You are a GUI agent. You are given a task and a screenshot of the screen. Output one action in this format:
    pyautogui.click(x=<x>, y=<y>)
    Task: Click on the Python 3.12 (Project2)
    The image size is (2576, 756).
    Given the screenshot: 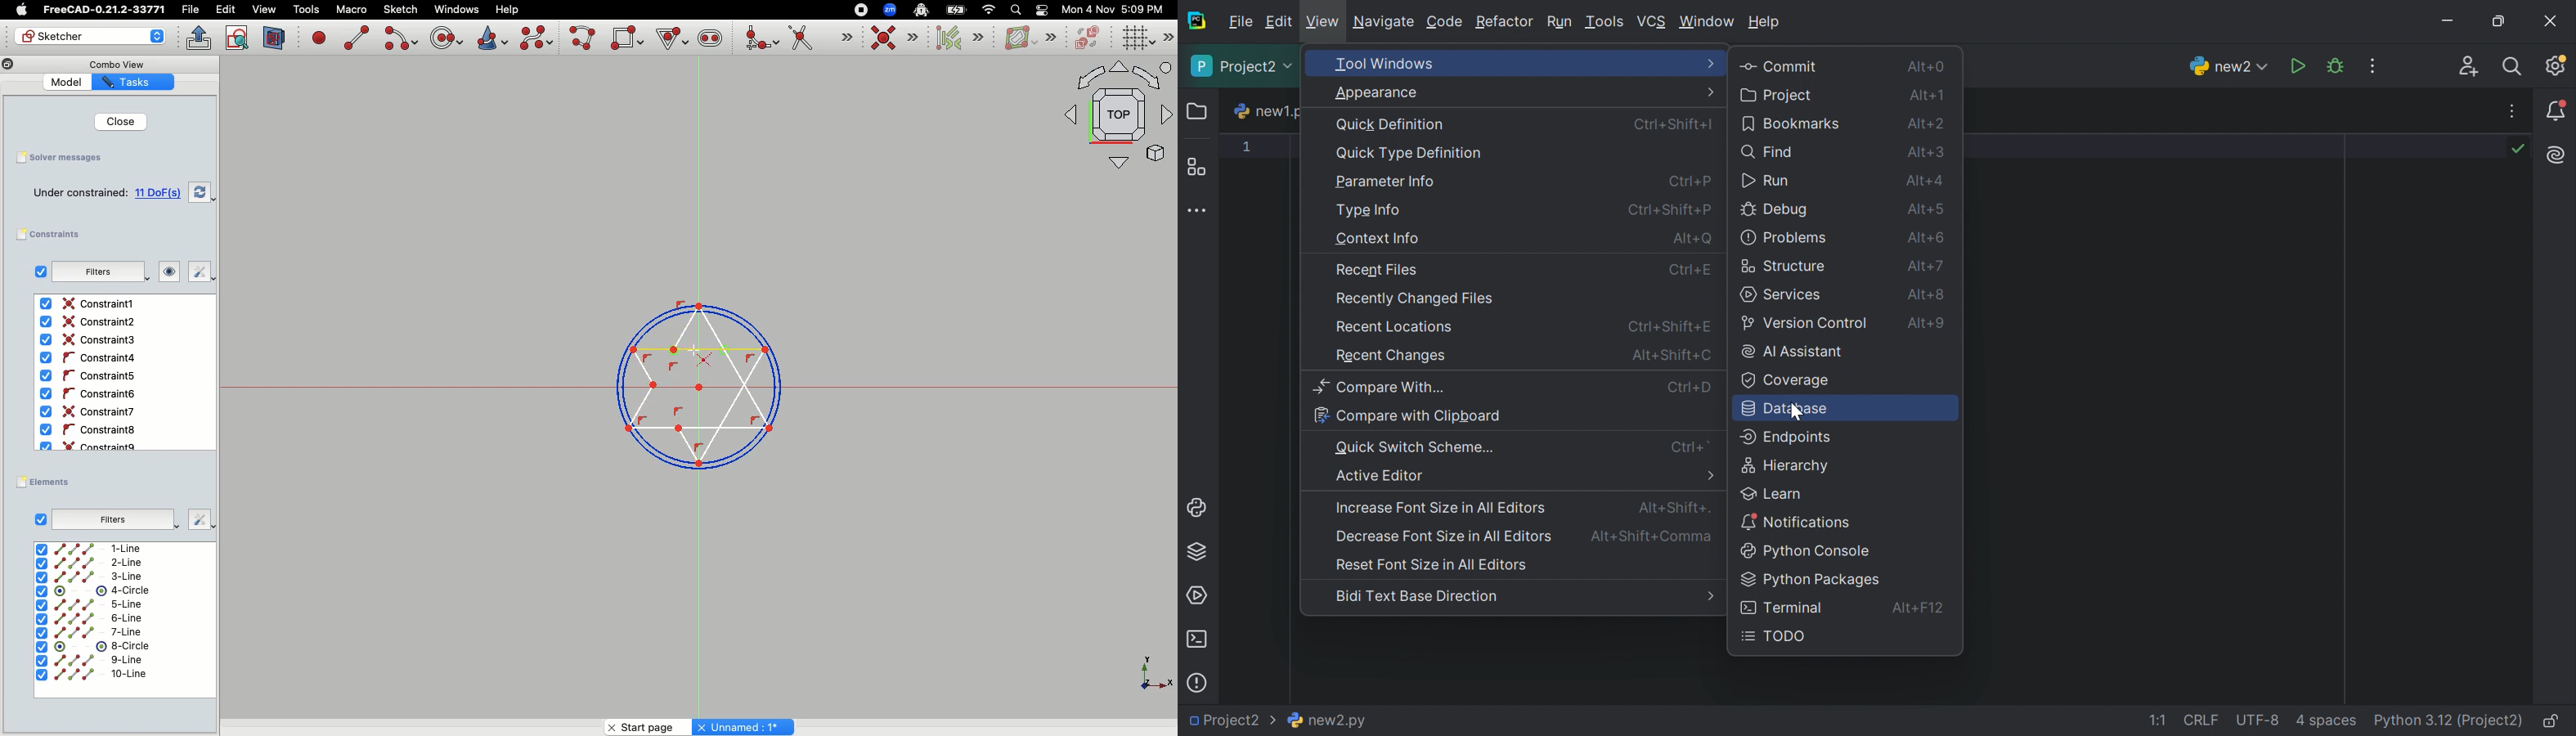 What is the action you would take?
    pyautogui.click(x=2447, y=720)
    